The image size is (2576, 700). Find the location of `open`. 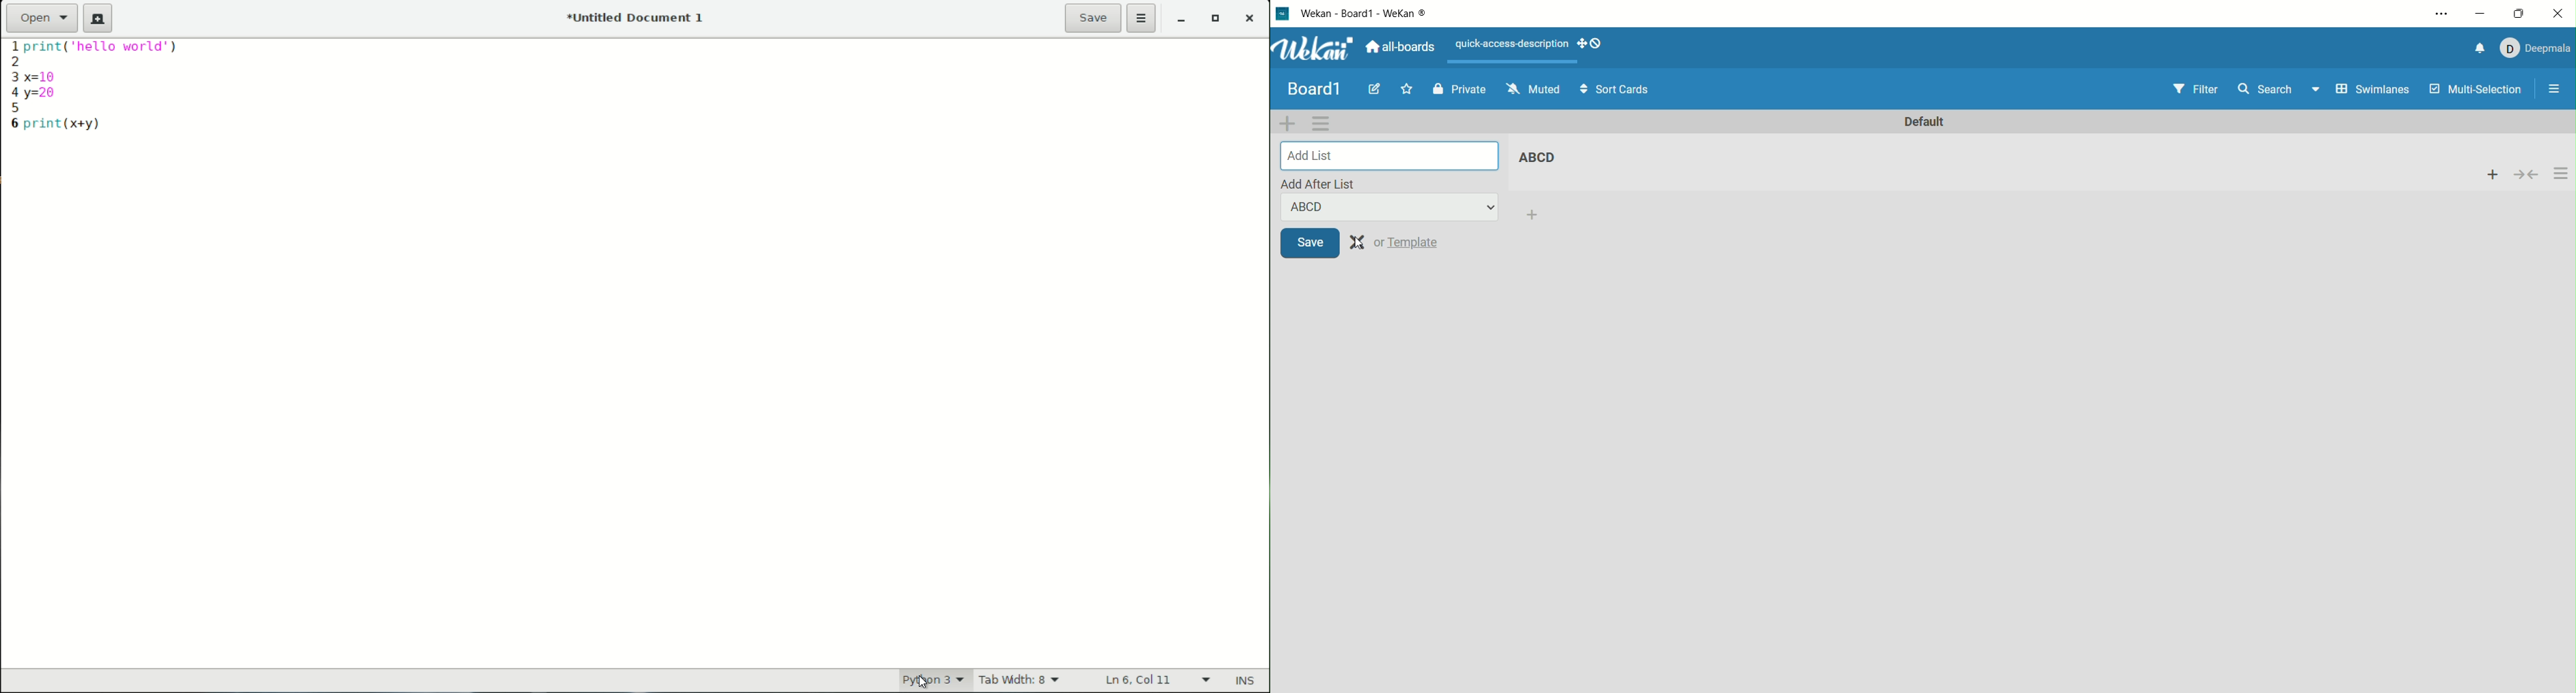

open is located at coordinates (42, 17).